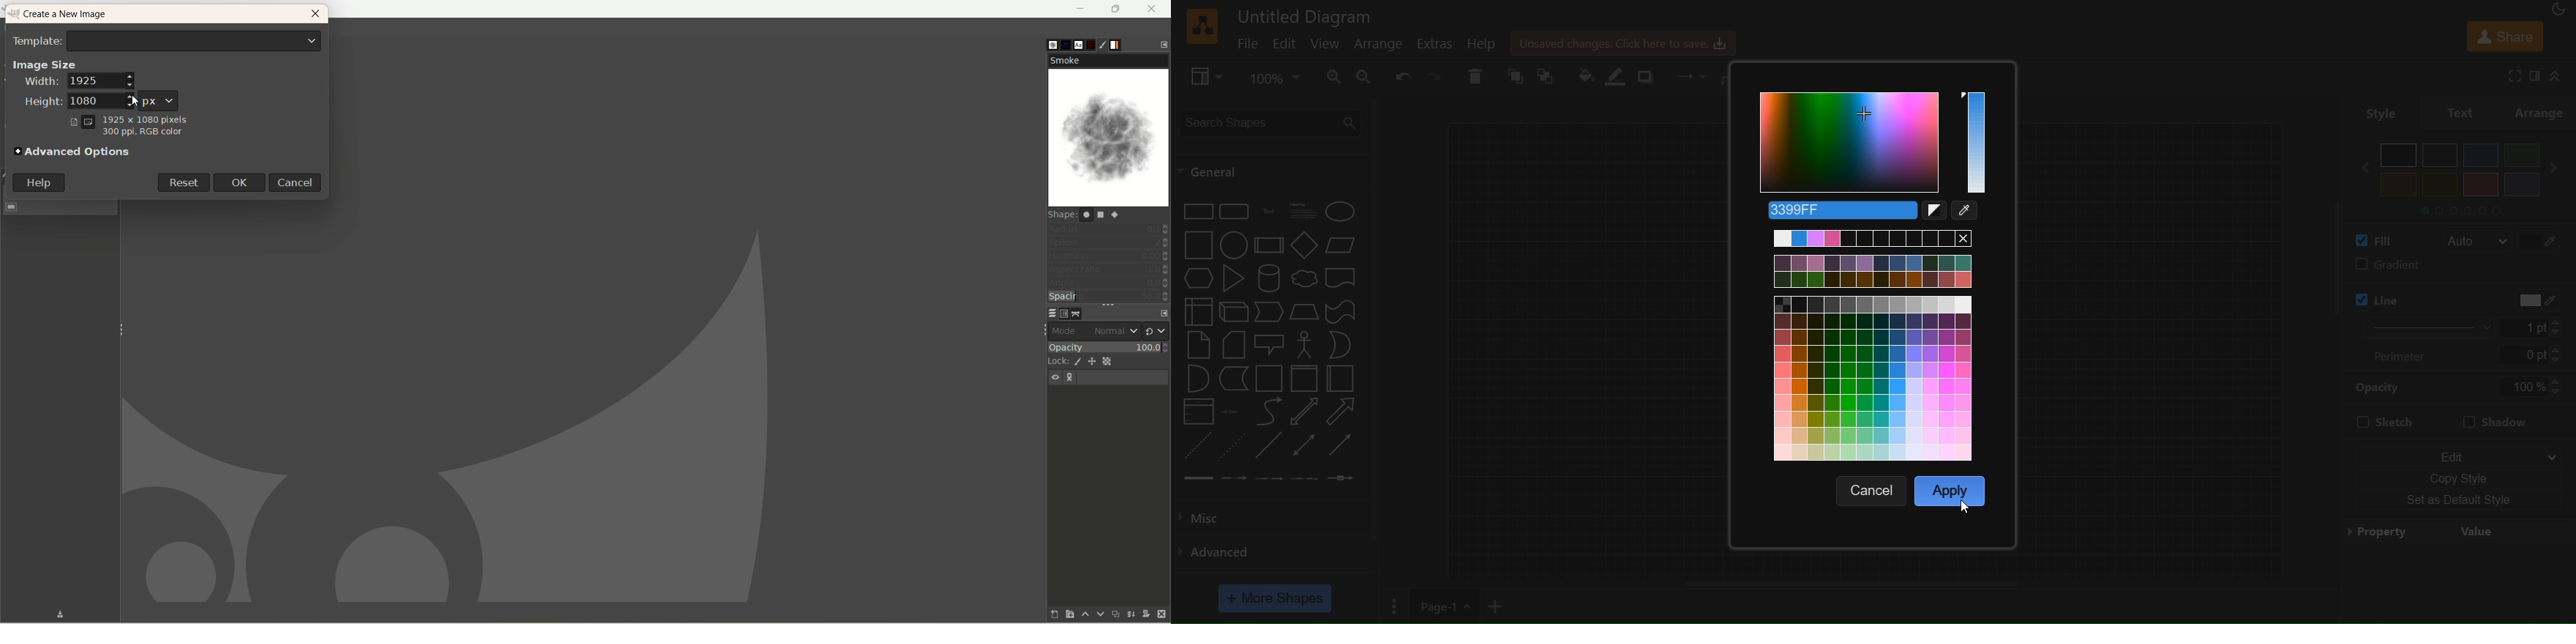 The width and height of the screenshot is (2576, 644). What do you see at coordinates (2410, 296) in the screenshot?
I see `line color` at bounding box center [2410, 296].